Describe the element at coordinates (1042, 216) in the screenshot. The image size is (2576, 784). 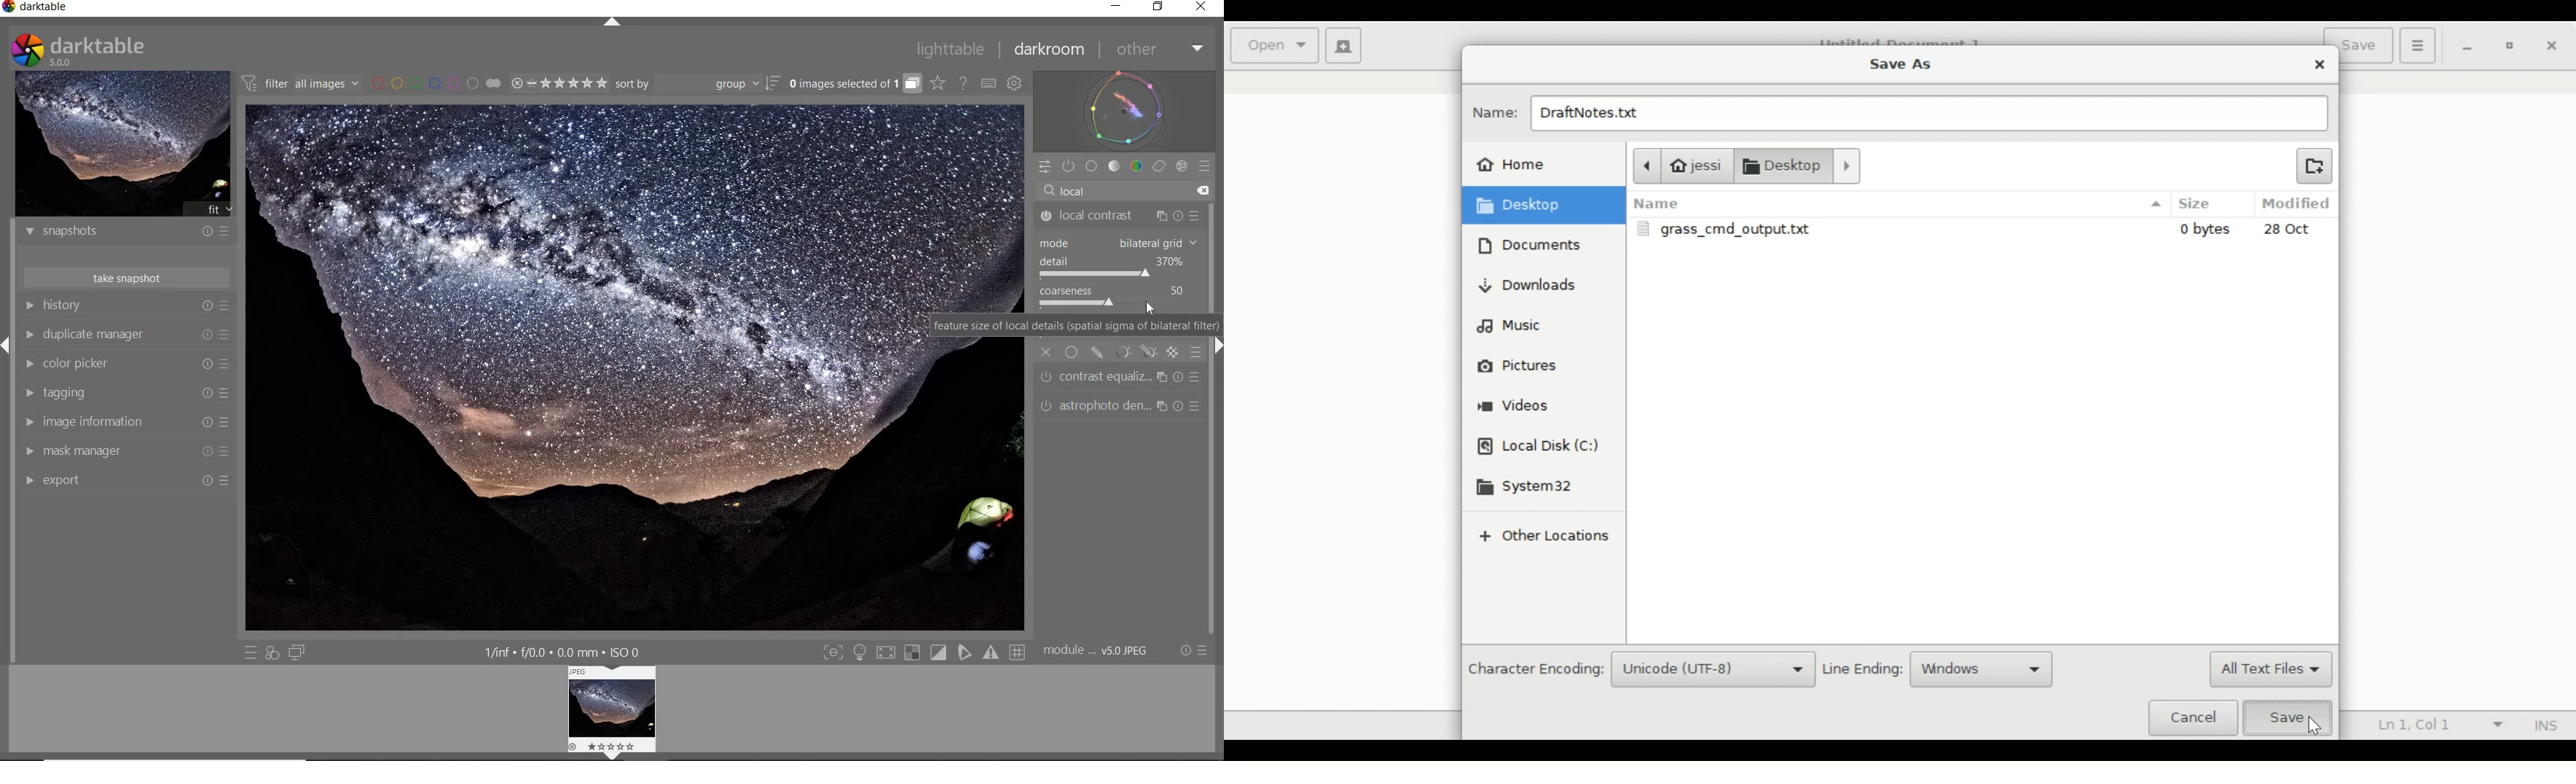
I see `Switched off` at that location.